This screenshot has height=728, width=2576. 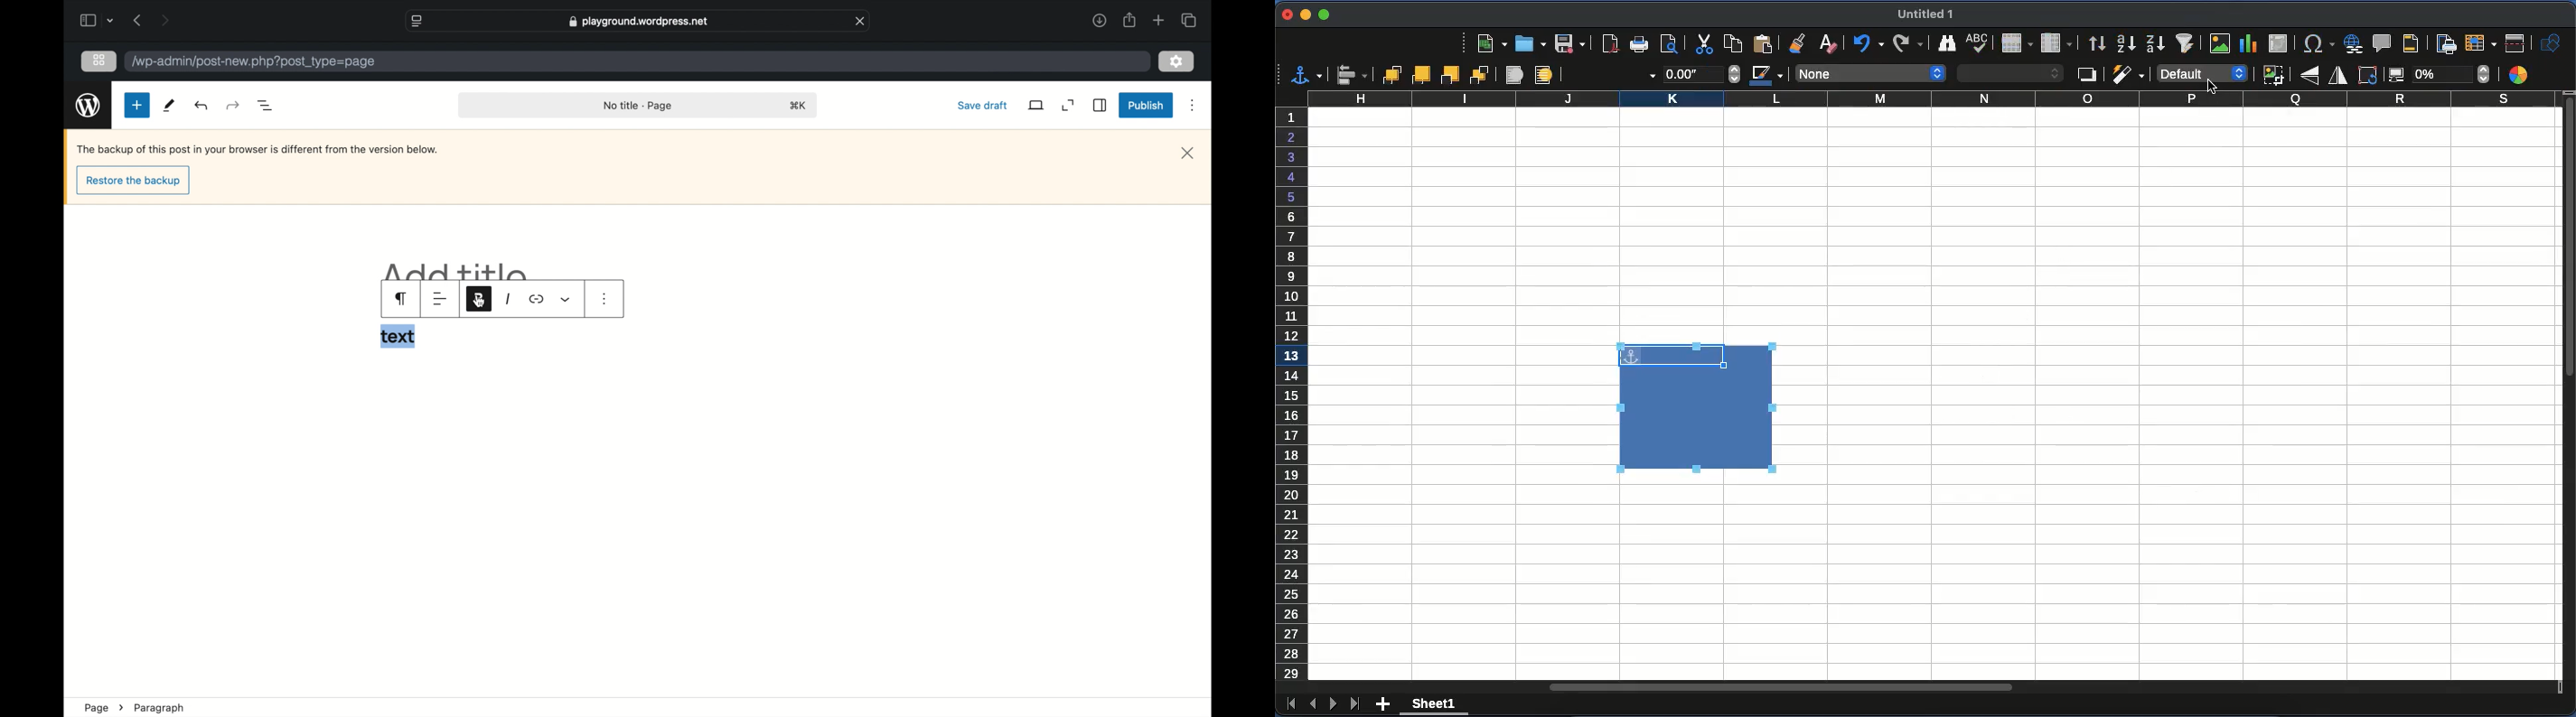 I want to click on image, so click(x=2222, y=43).